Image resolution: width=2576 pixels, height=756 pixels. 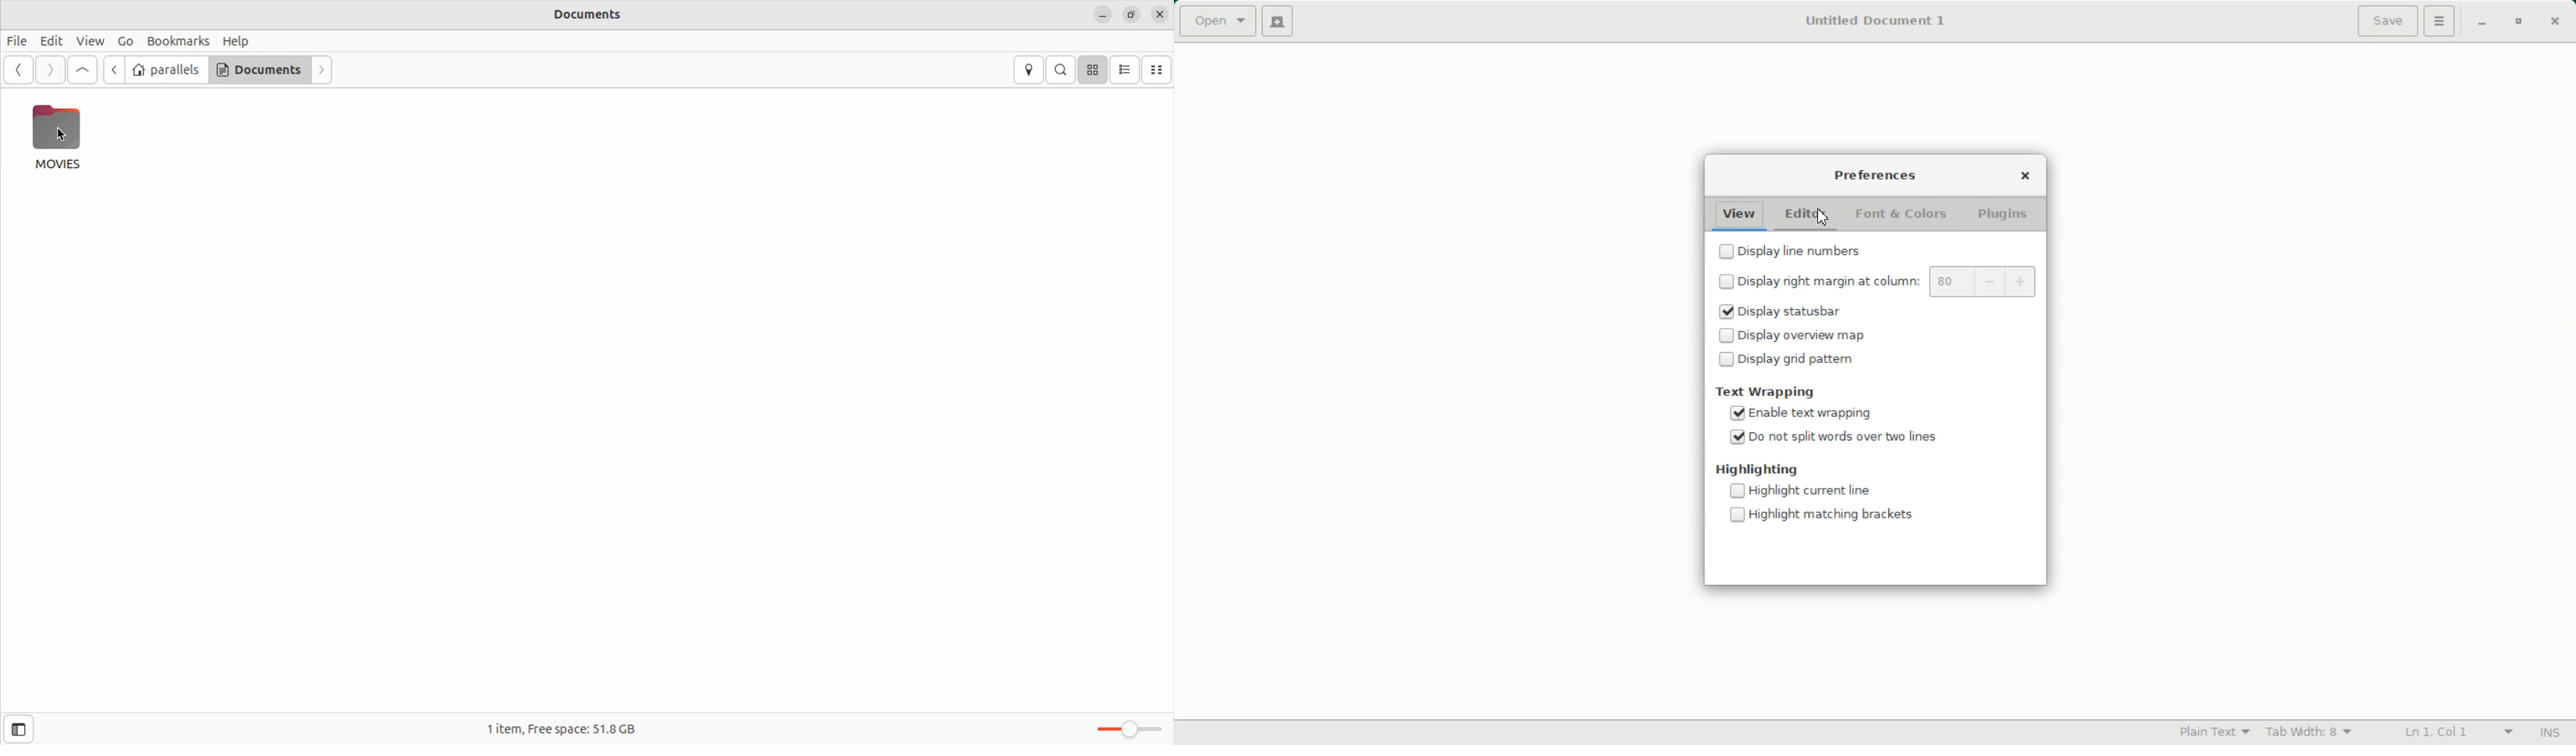 What do you see at coordinates (2025, 176) in the screenshot?
I see `Close` at bounding box center [2025, 176].